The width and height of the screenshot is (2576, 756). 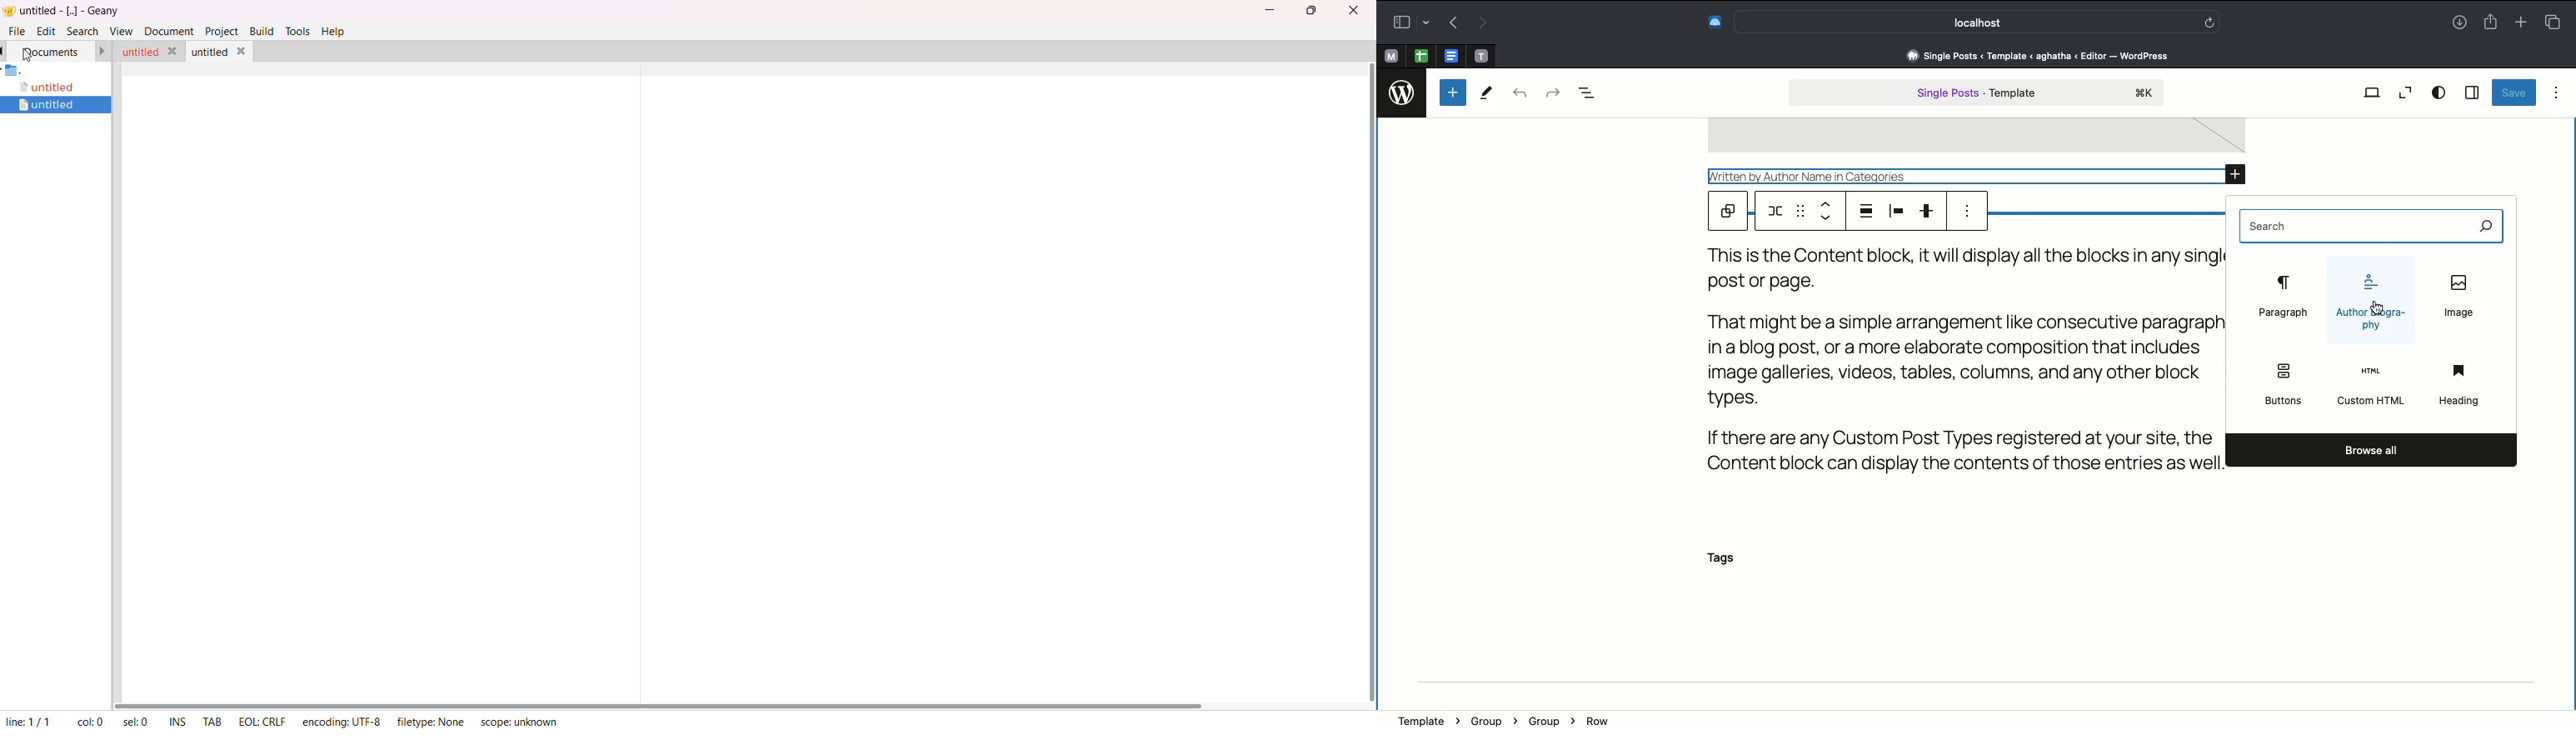 What do you see at coordinates (340, 721) in the screenshot?
I see `encoding: UTF-8` at bounding box center [340, 721].